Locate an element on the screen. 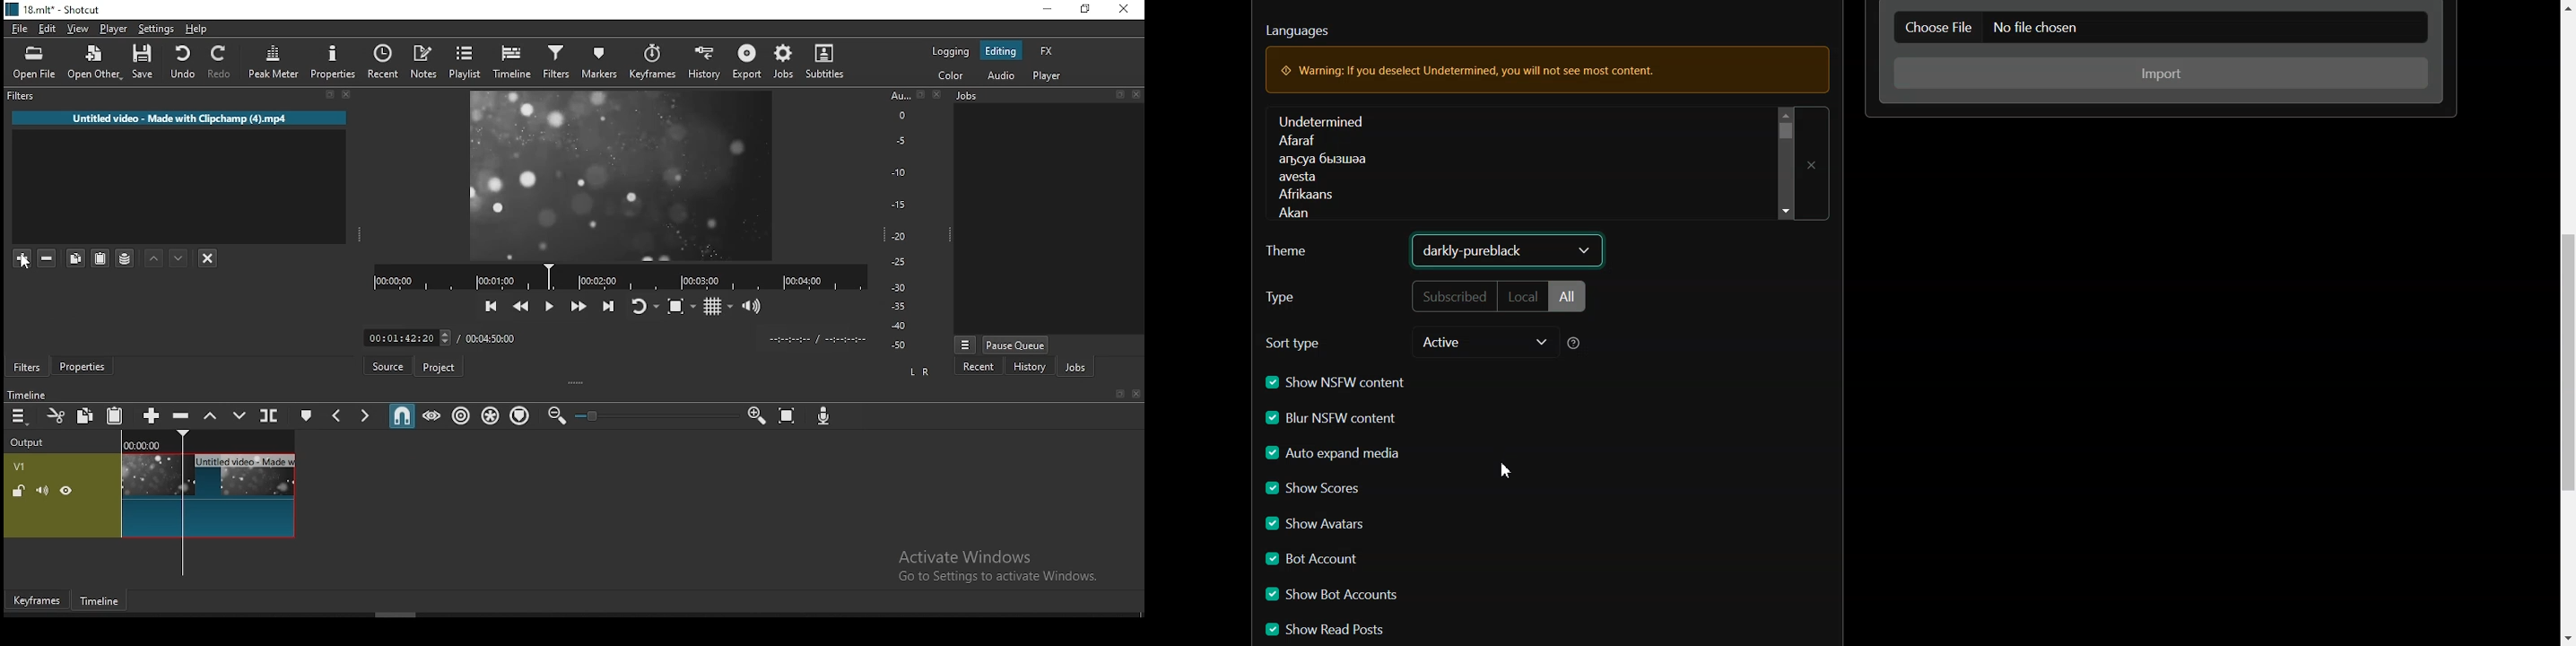 This screenshot has height=672, width=2576. no file chosen is located at coordinates (2212, 29).